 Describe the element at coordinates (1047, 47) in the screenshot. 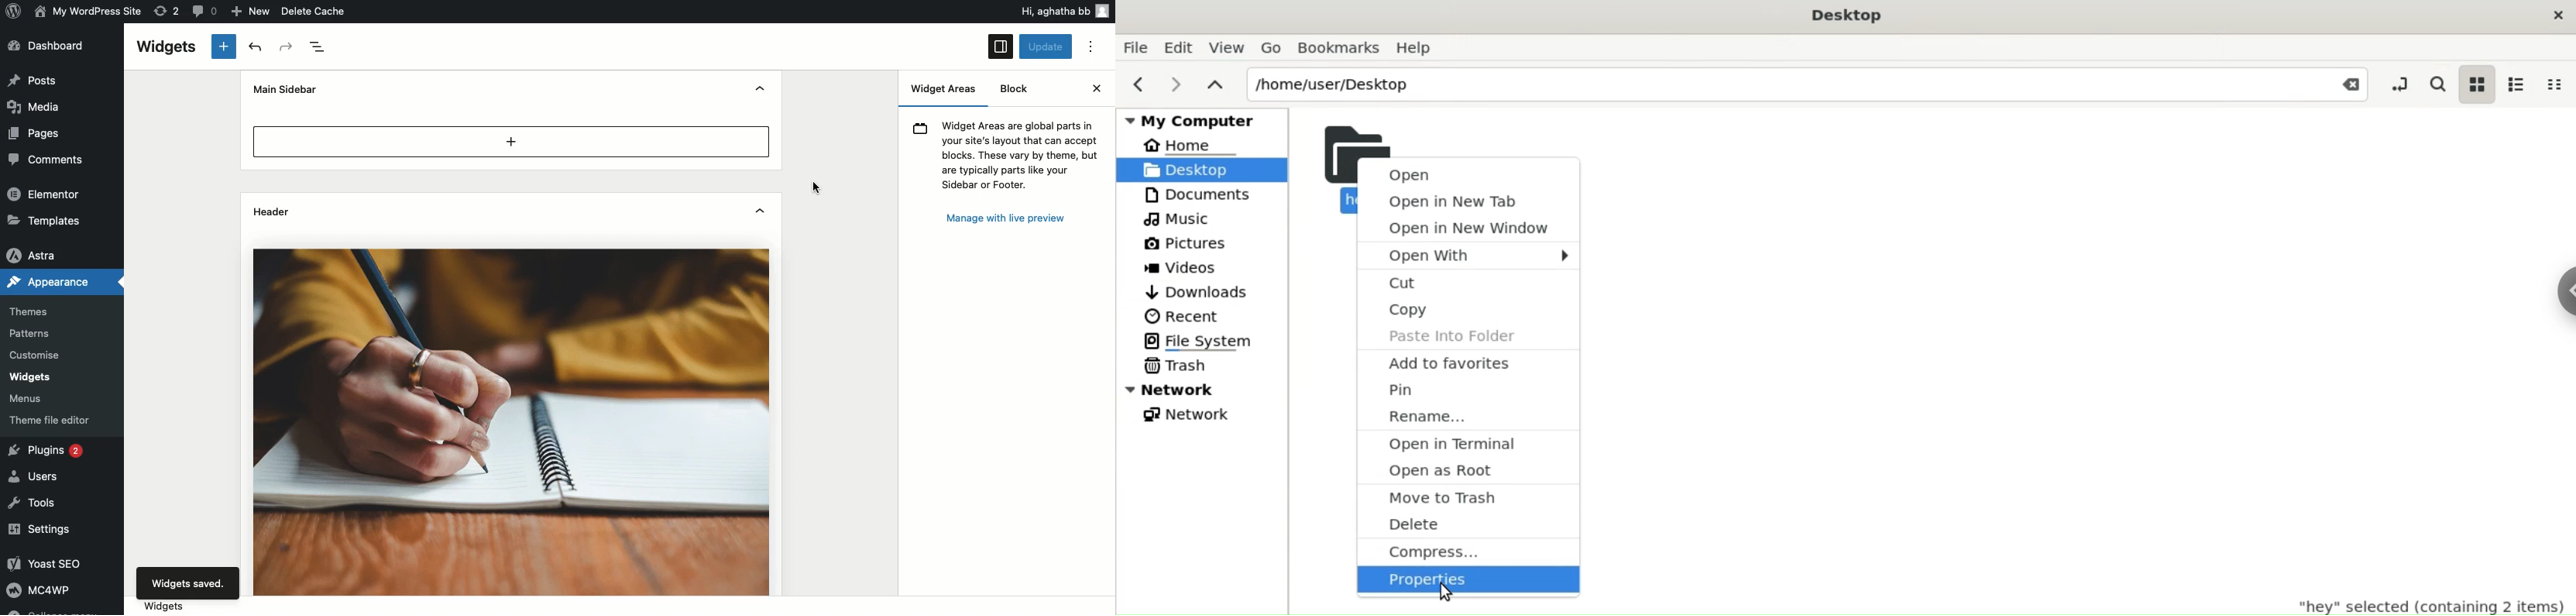

I see `Click update` at that location.